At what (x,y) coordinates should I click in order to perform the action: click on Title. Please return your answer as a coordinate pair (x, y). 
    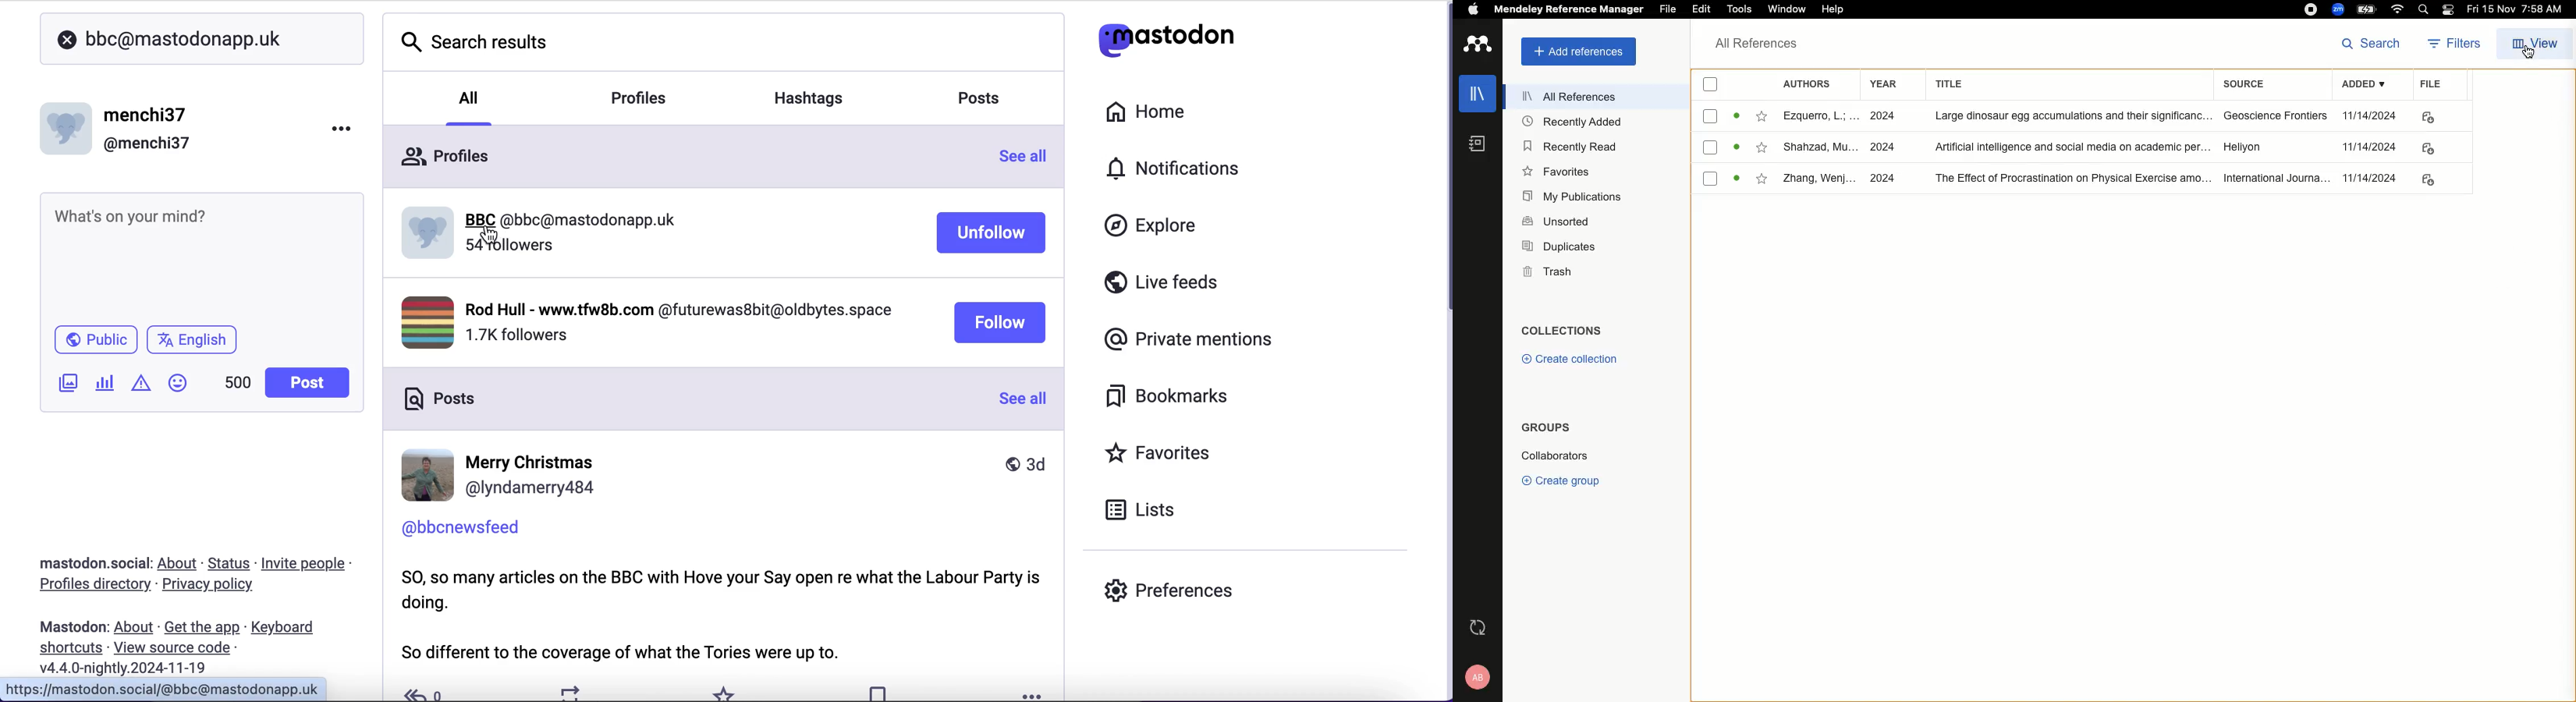
    Looking at the image, I should click on (2066, 85).